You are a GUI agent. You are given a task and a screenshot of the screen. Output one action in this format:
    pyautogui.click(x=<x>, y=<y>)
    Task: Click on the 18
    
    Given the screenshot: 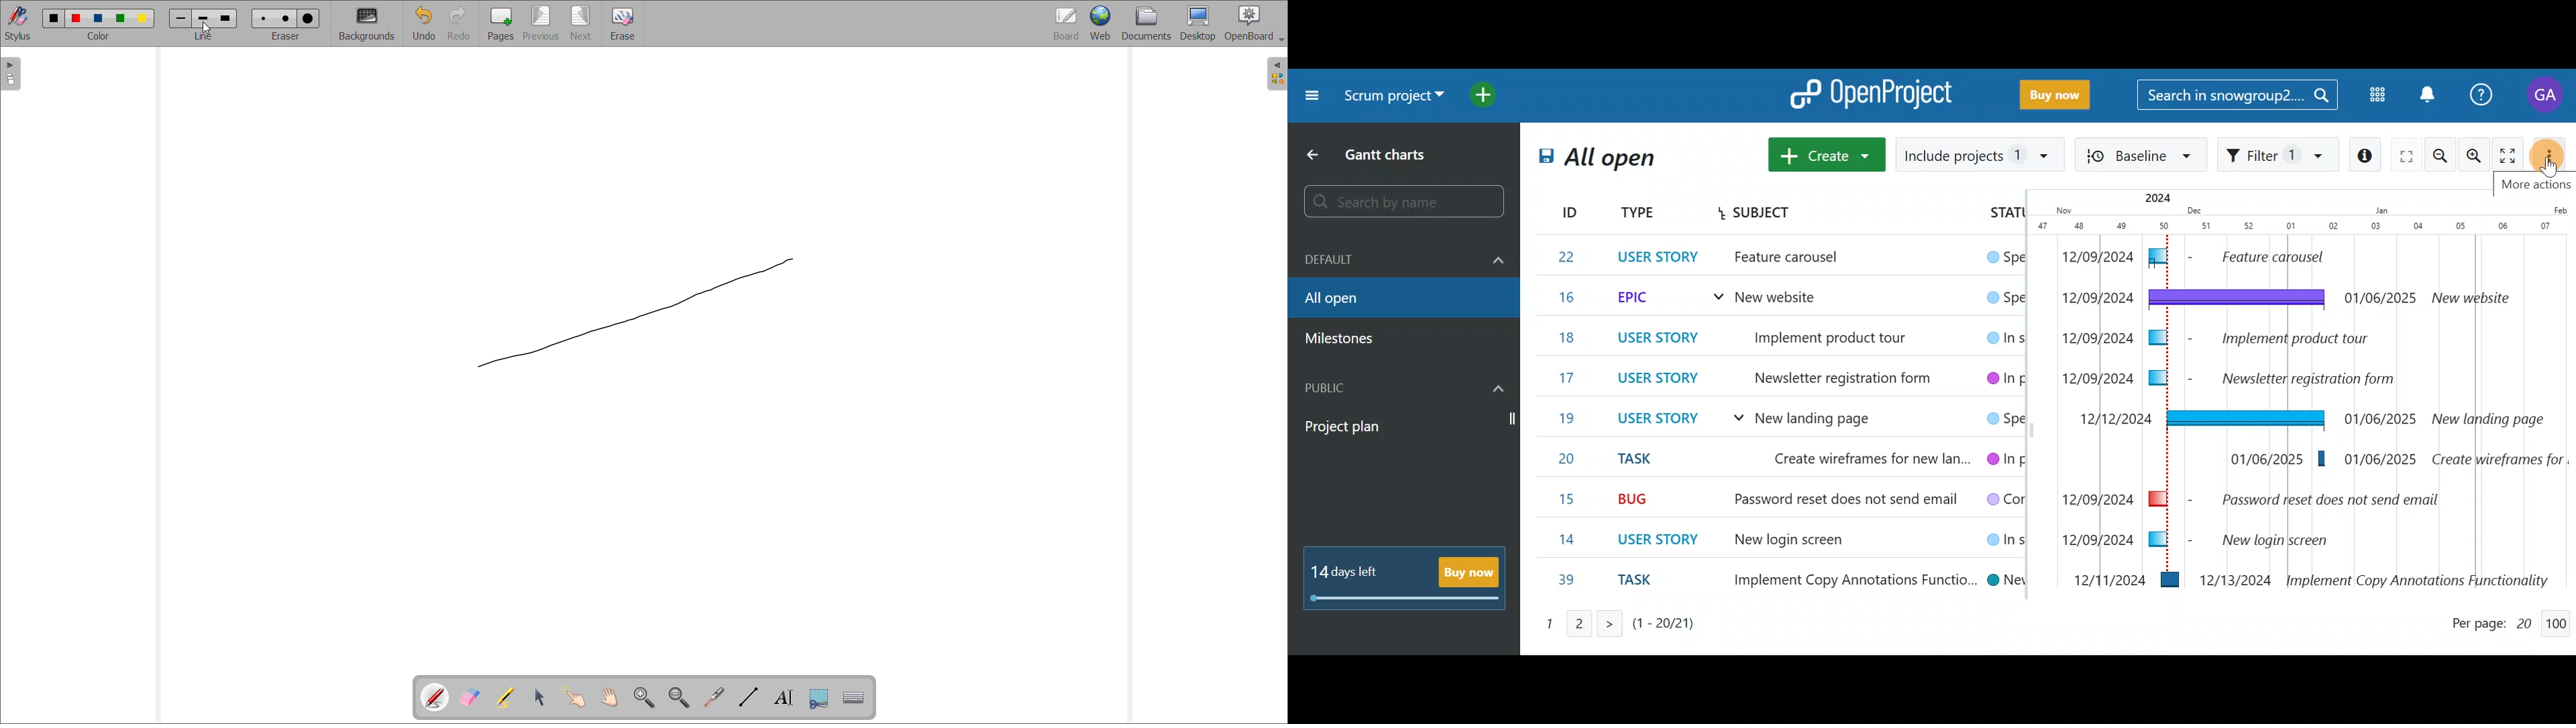 What is the action you would take?
    pyautogui.click(x=1566, y=339)
    